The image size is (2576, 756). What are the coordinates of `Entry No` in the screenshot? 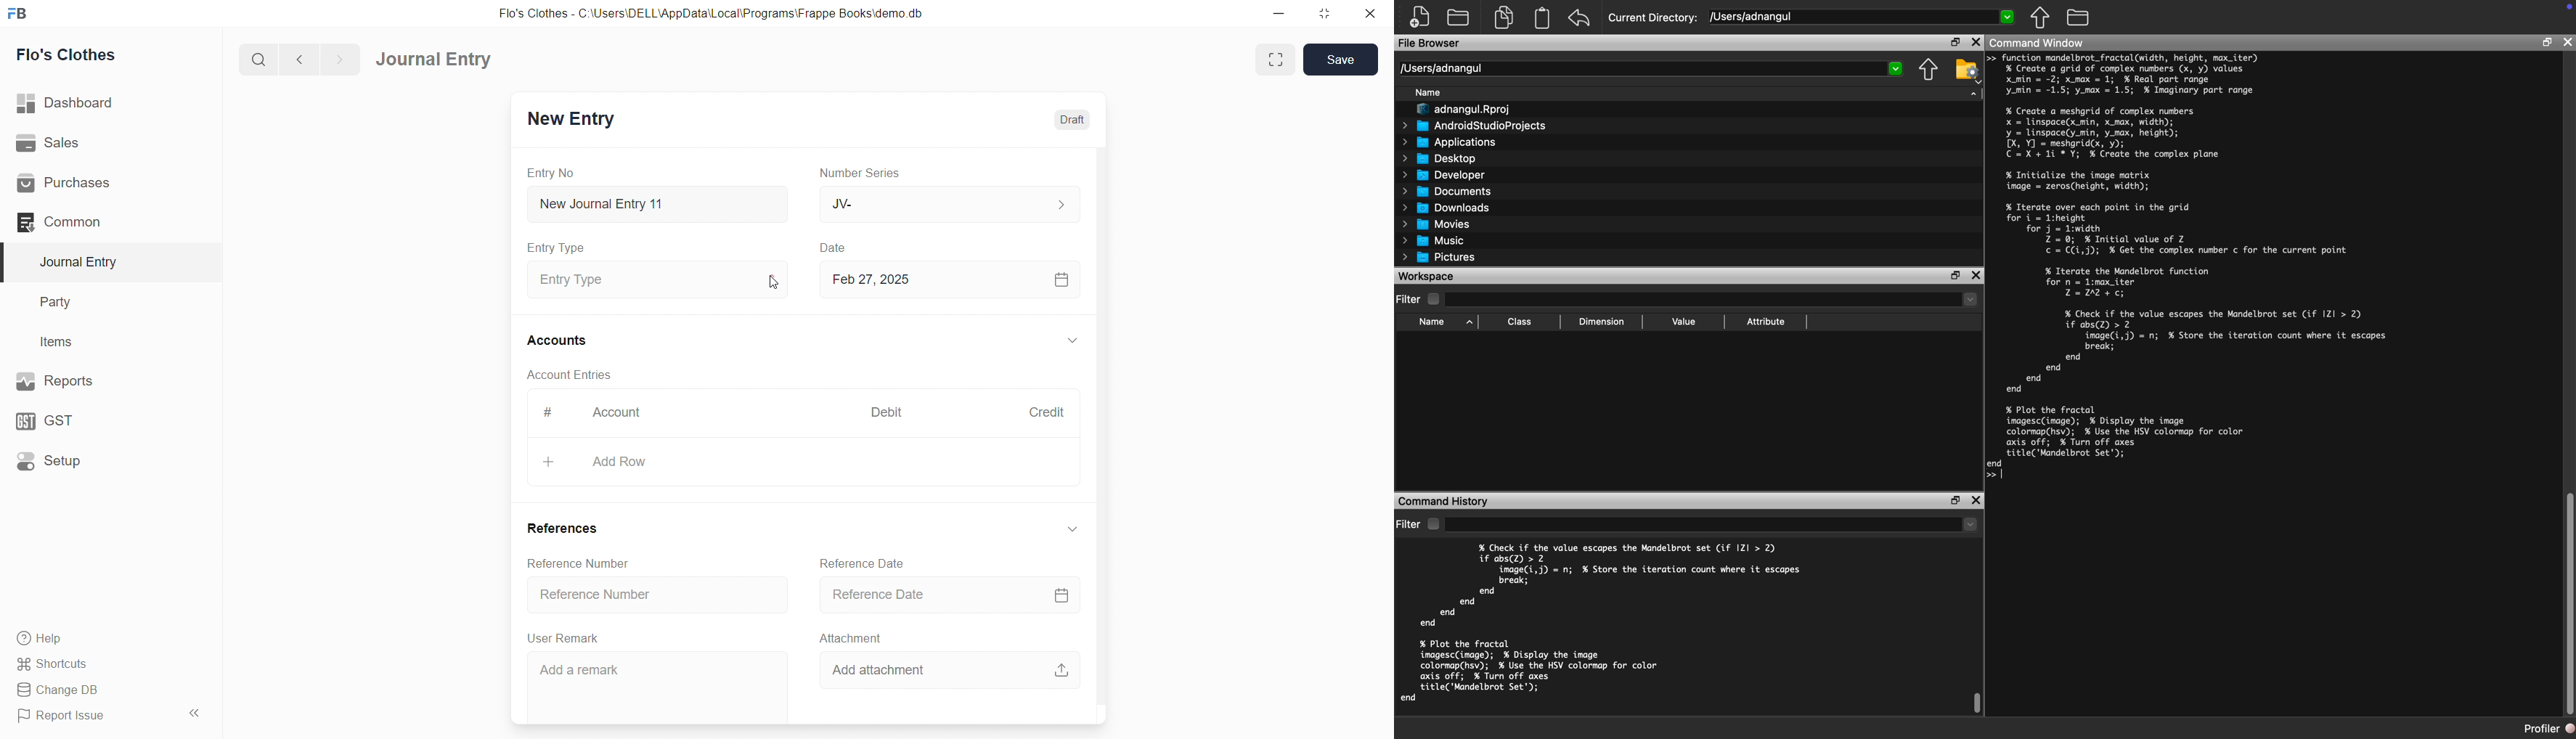 It's located at (550, 173).